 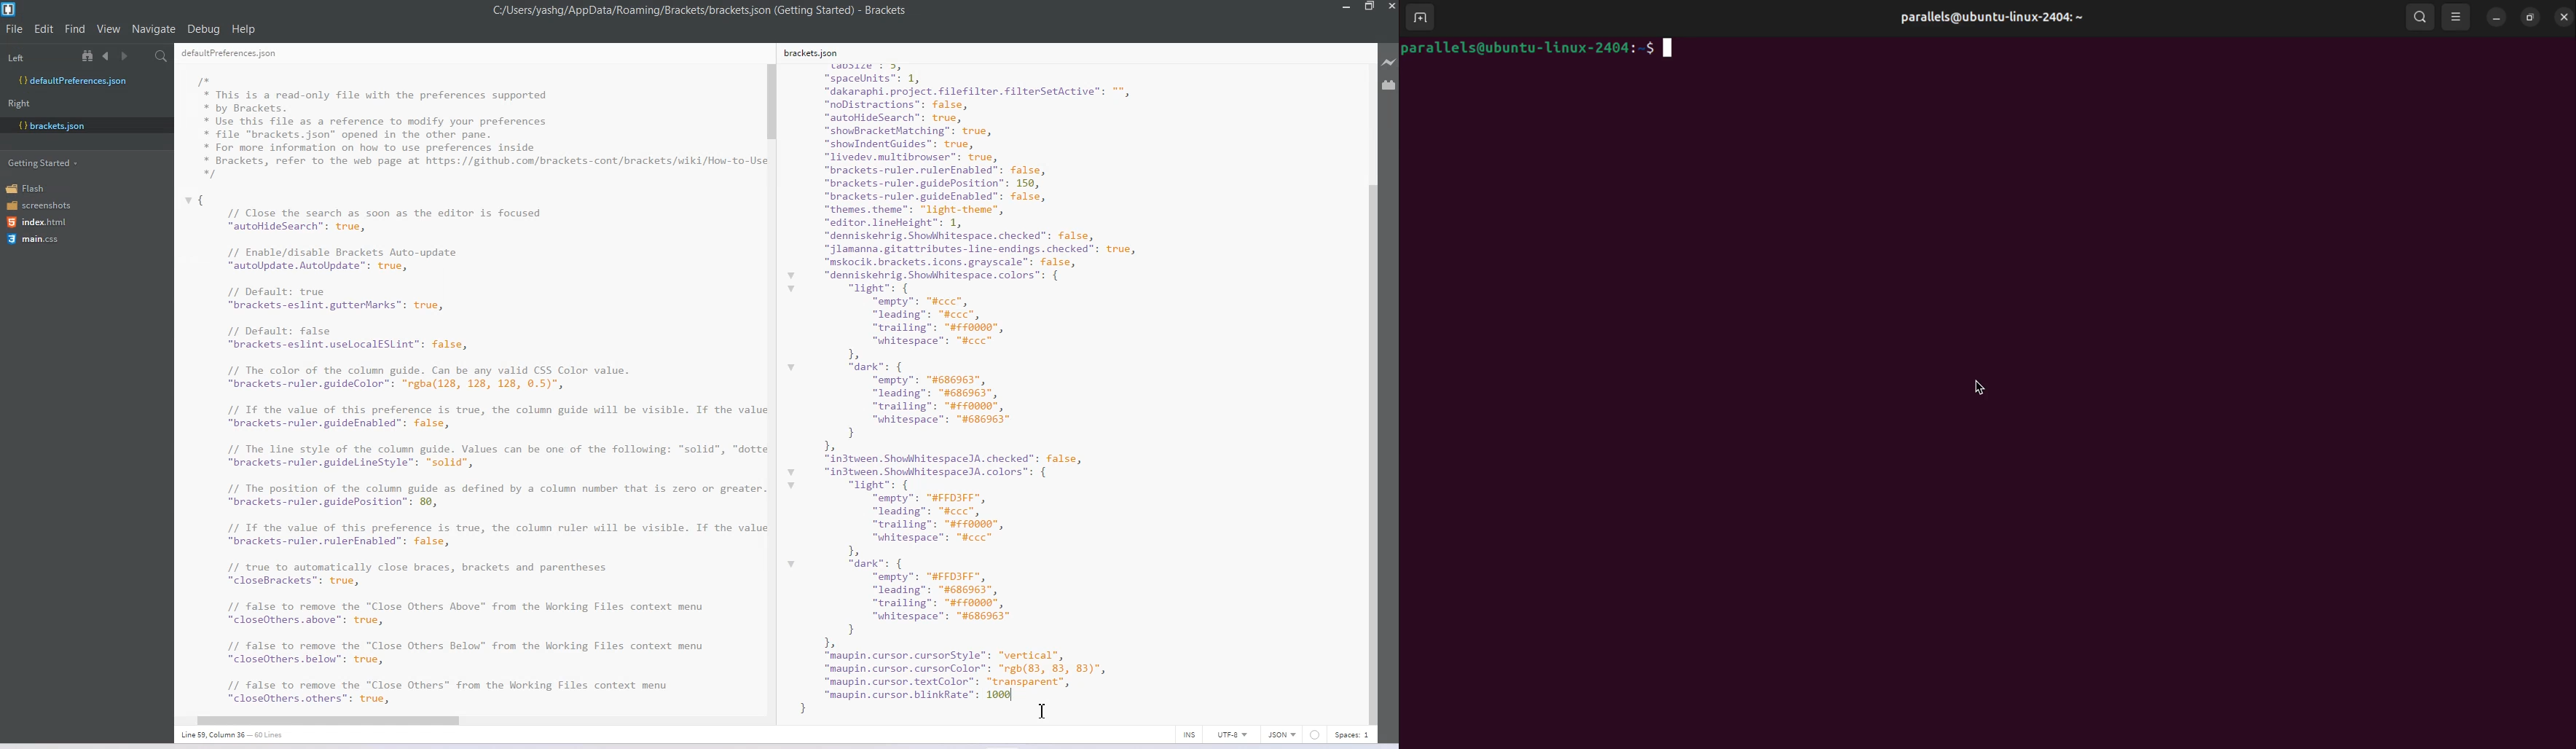 What do you see at coordinates (42, 222) in the screenshot?
I see `index.html` at bounding box center [42, 222].